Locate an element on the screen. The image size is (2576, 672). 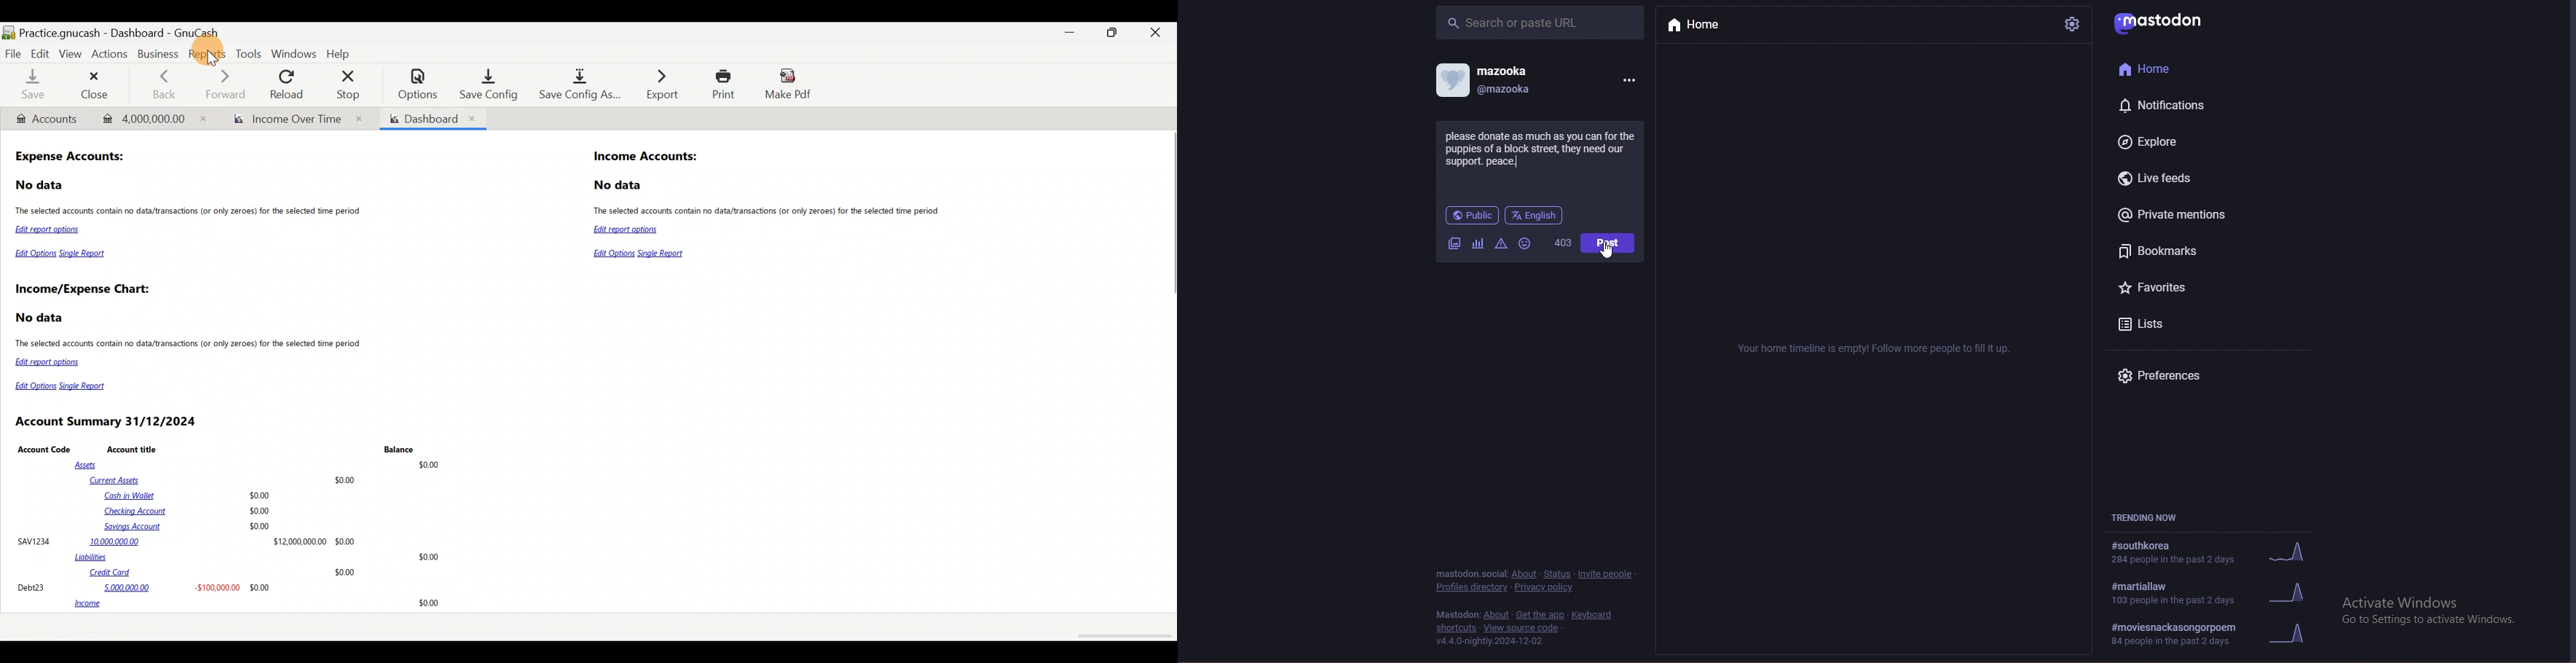
status is located at coordinates (1556, 574).